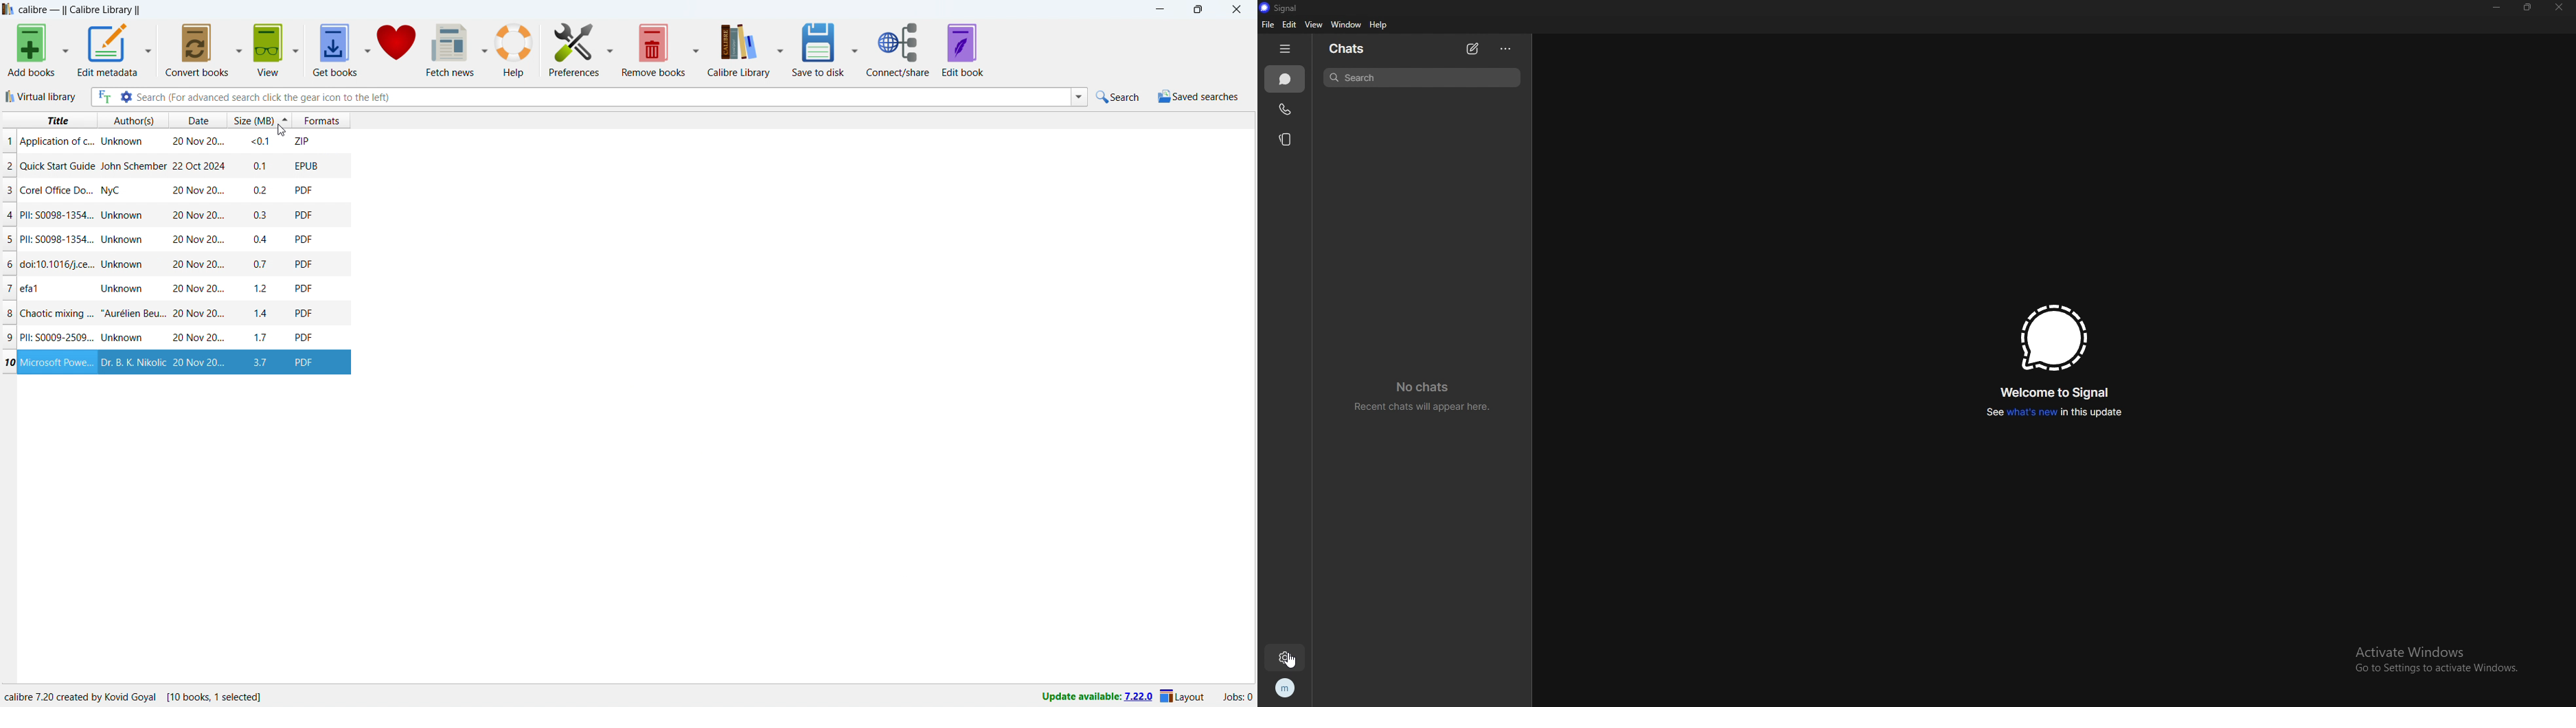 The height and width of the screenshot is (728, 2576). Describe the element at coordinates (126, 97) in the screenshot. I see `advanced search` at that location.